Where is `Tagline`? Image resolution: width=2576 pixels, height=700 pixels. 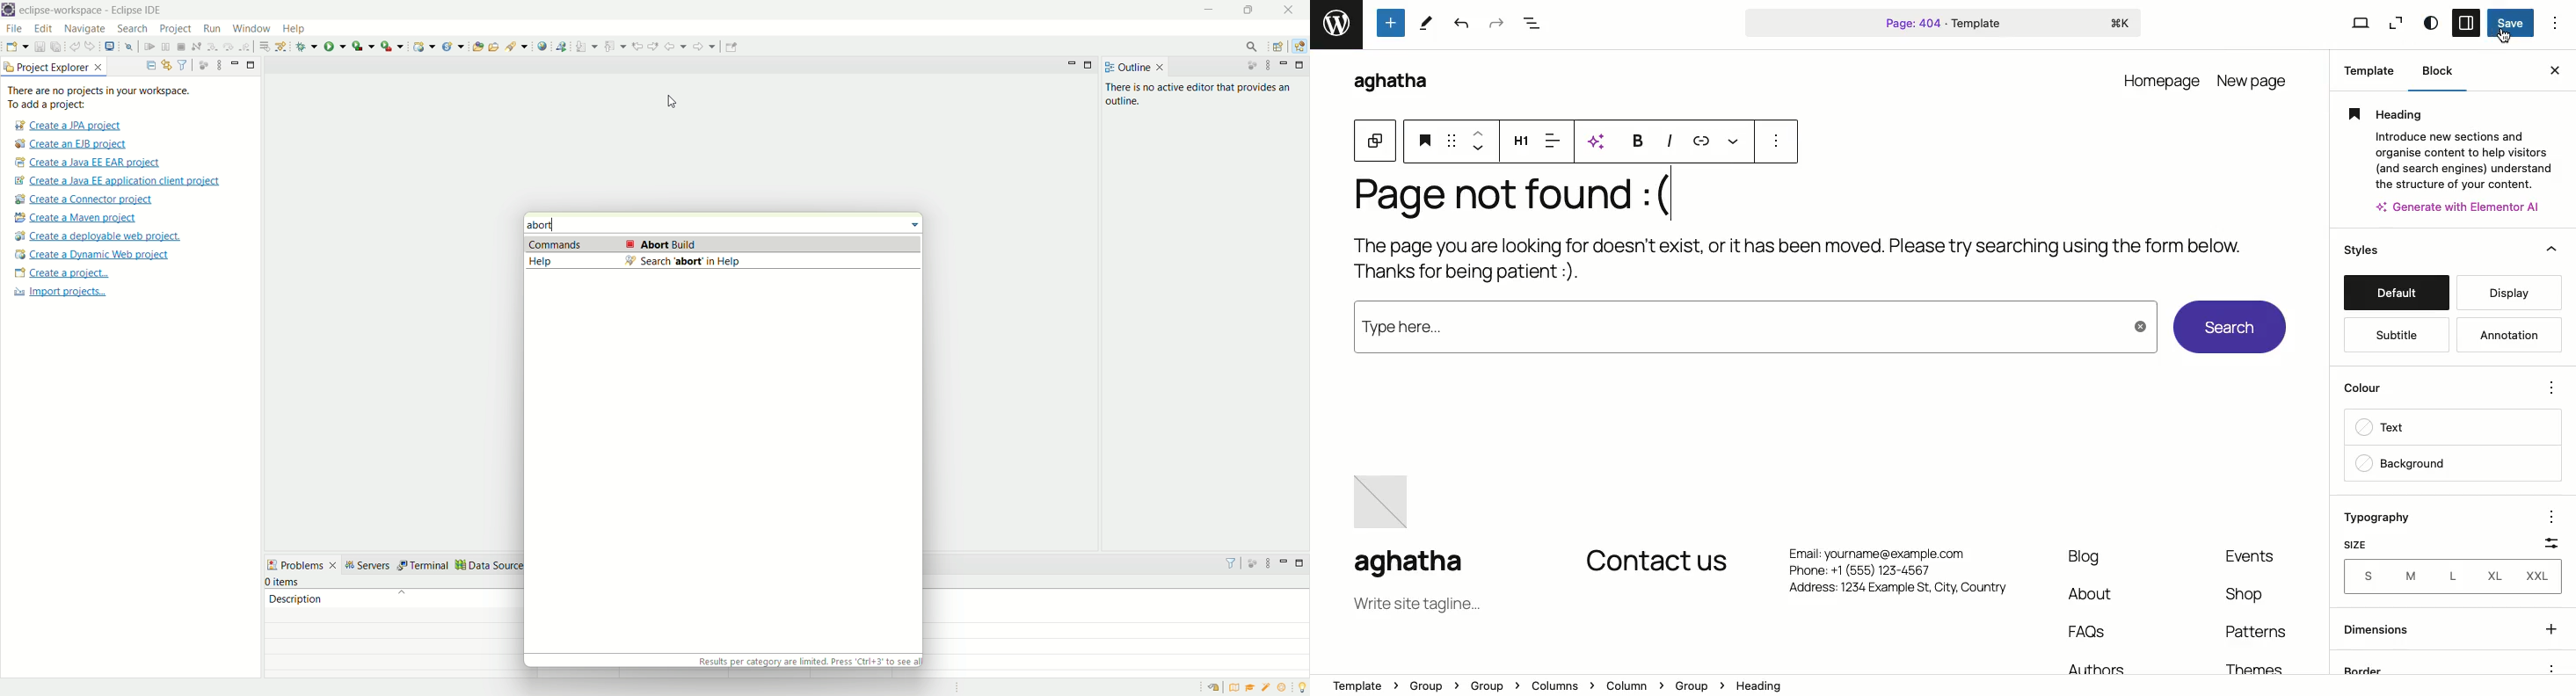 Tagline is located at coordinates (1415, 605).